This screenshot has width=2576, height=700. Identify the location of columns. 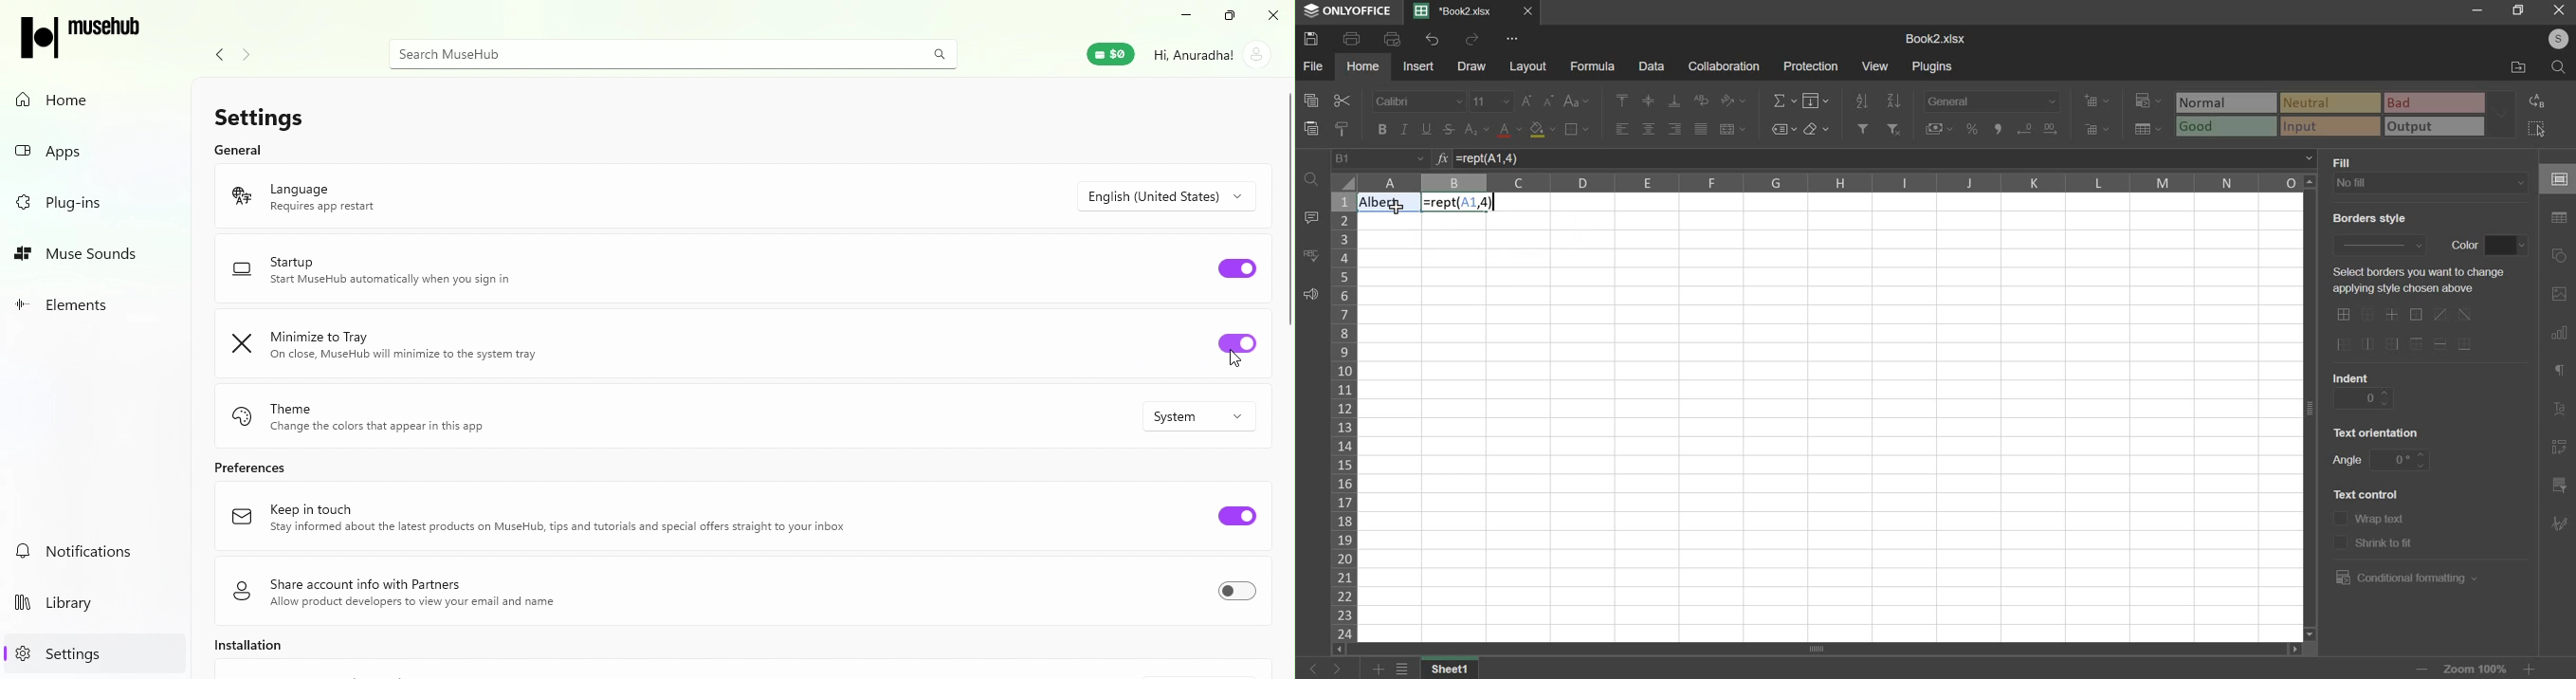
(1829, 182).